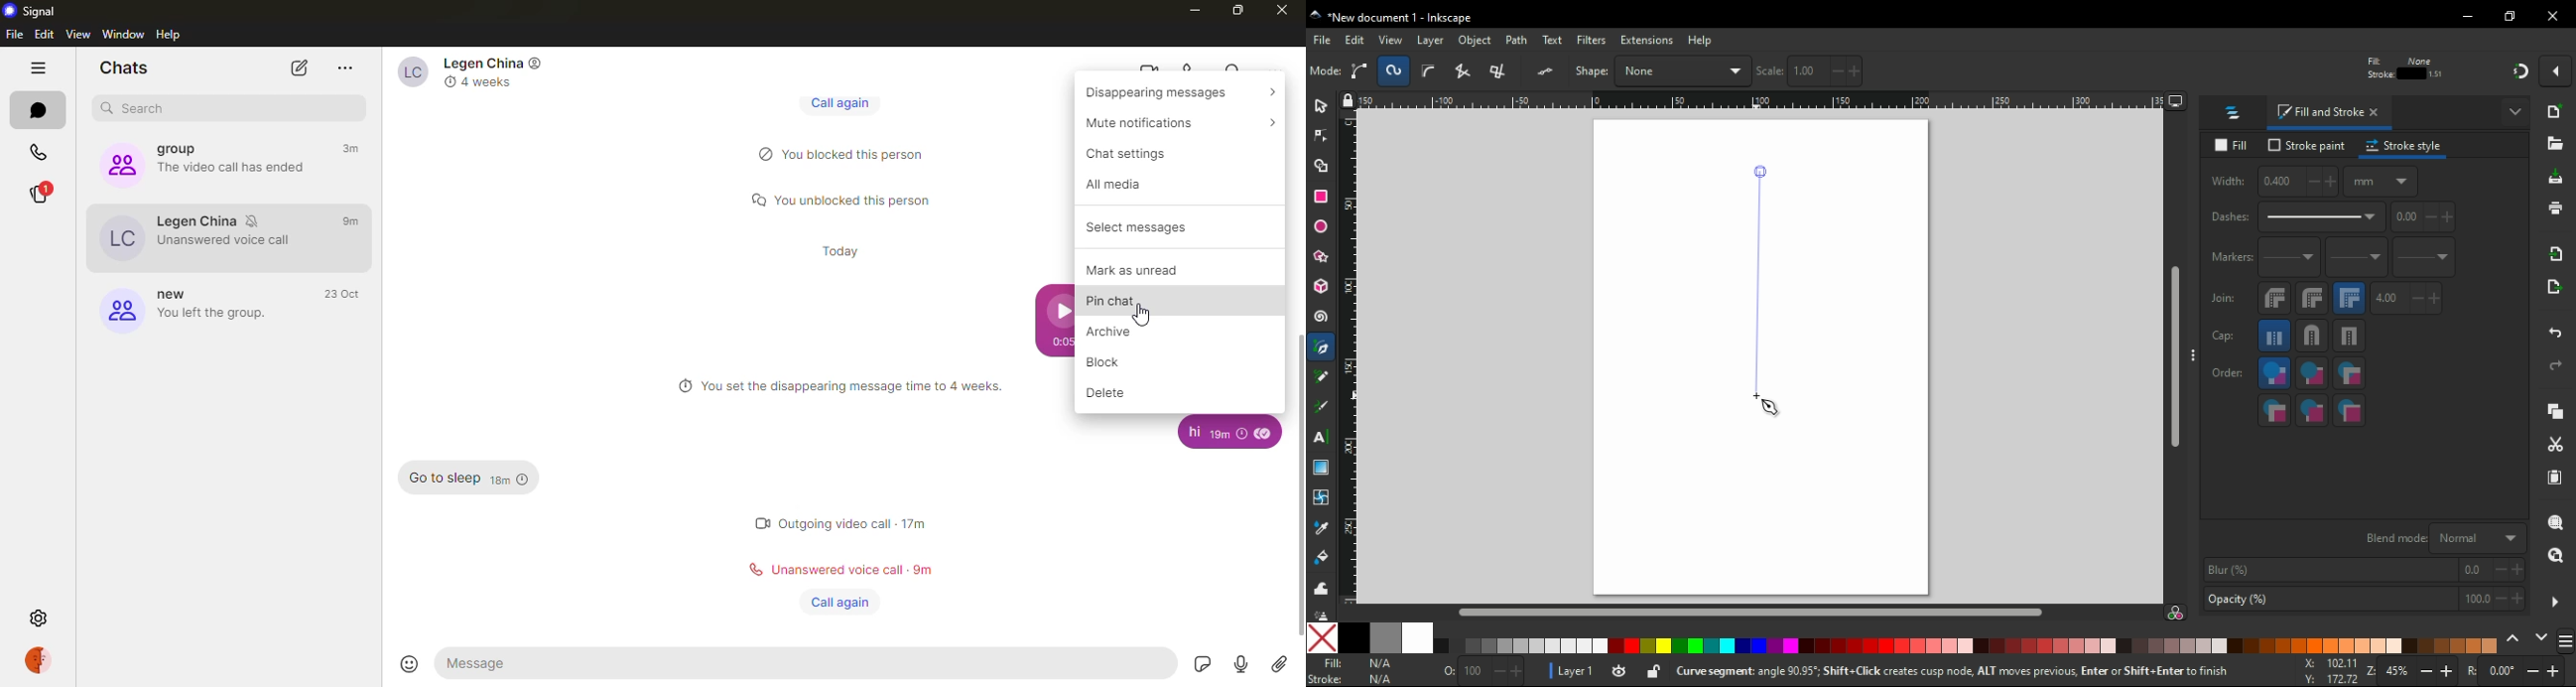 The height and width of the screenshot is (700, 2576). I want to click on calligraphy tool, so click(1322, 407).